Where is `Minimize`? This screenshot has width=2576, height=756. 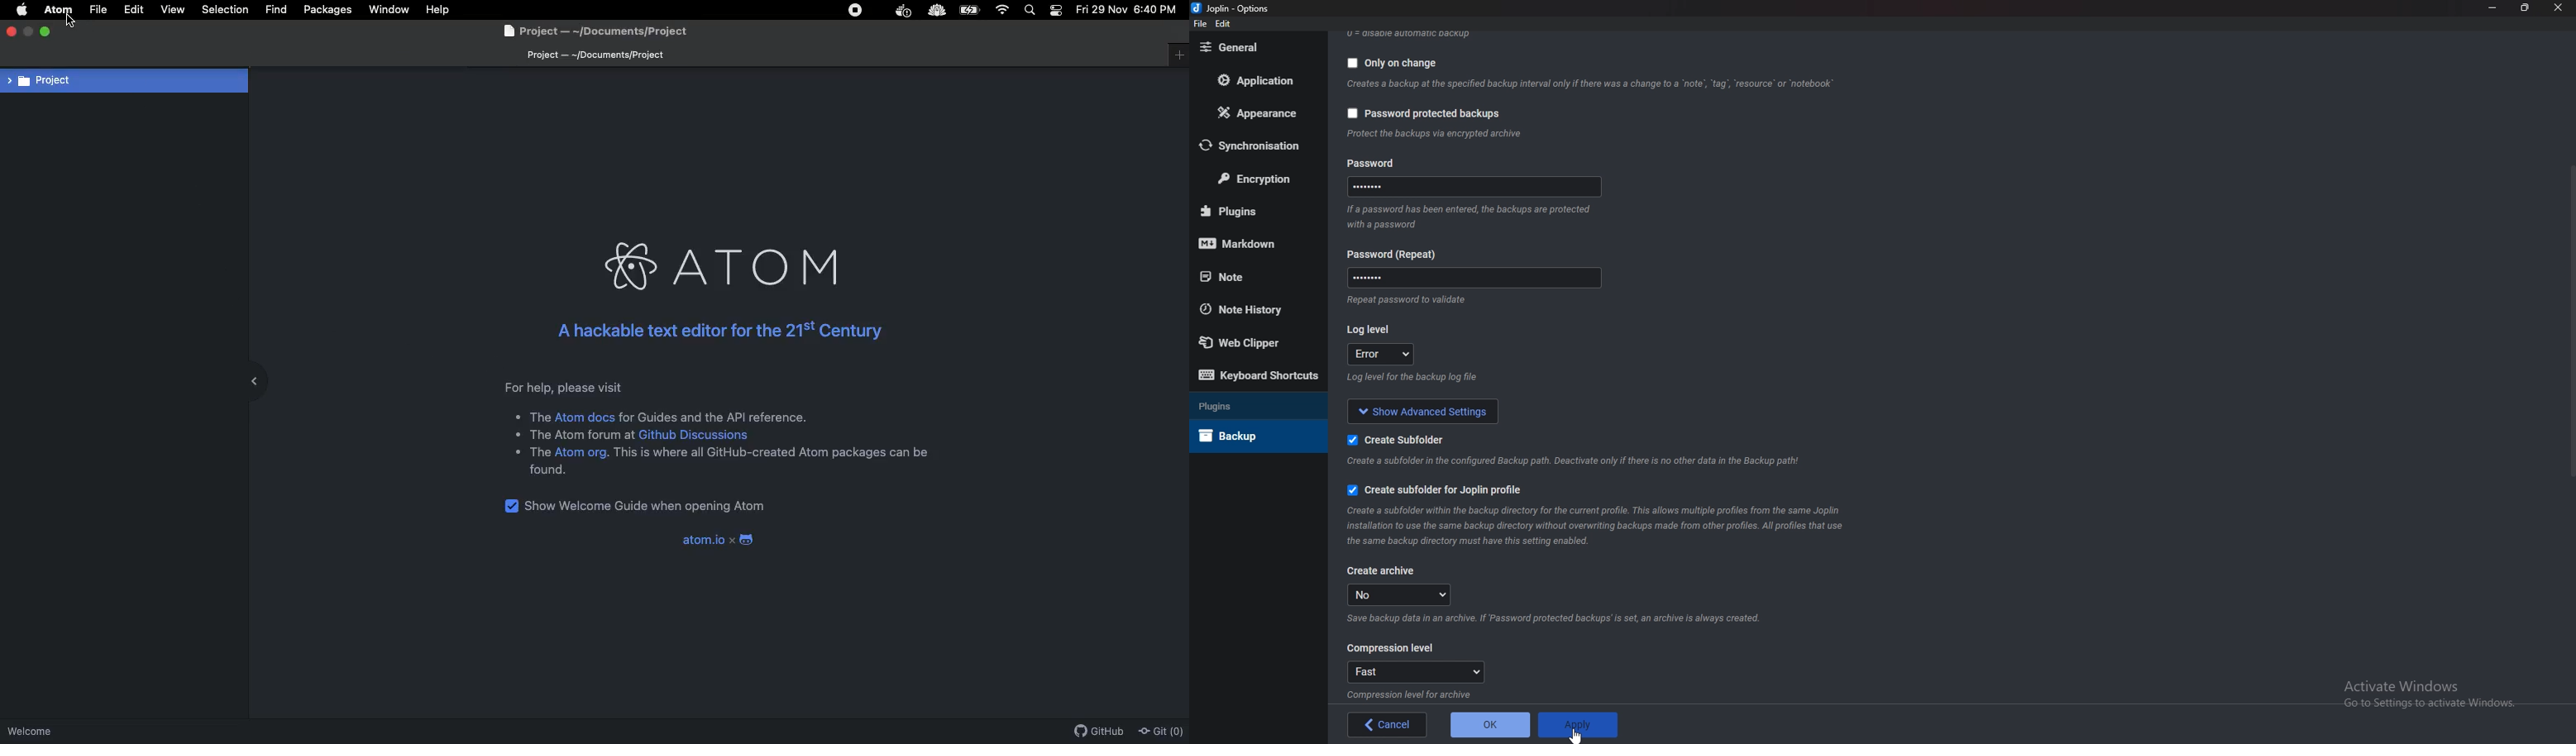
Minimize is located at coordinates (2493, 7).